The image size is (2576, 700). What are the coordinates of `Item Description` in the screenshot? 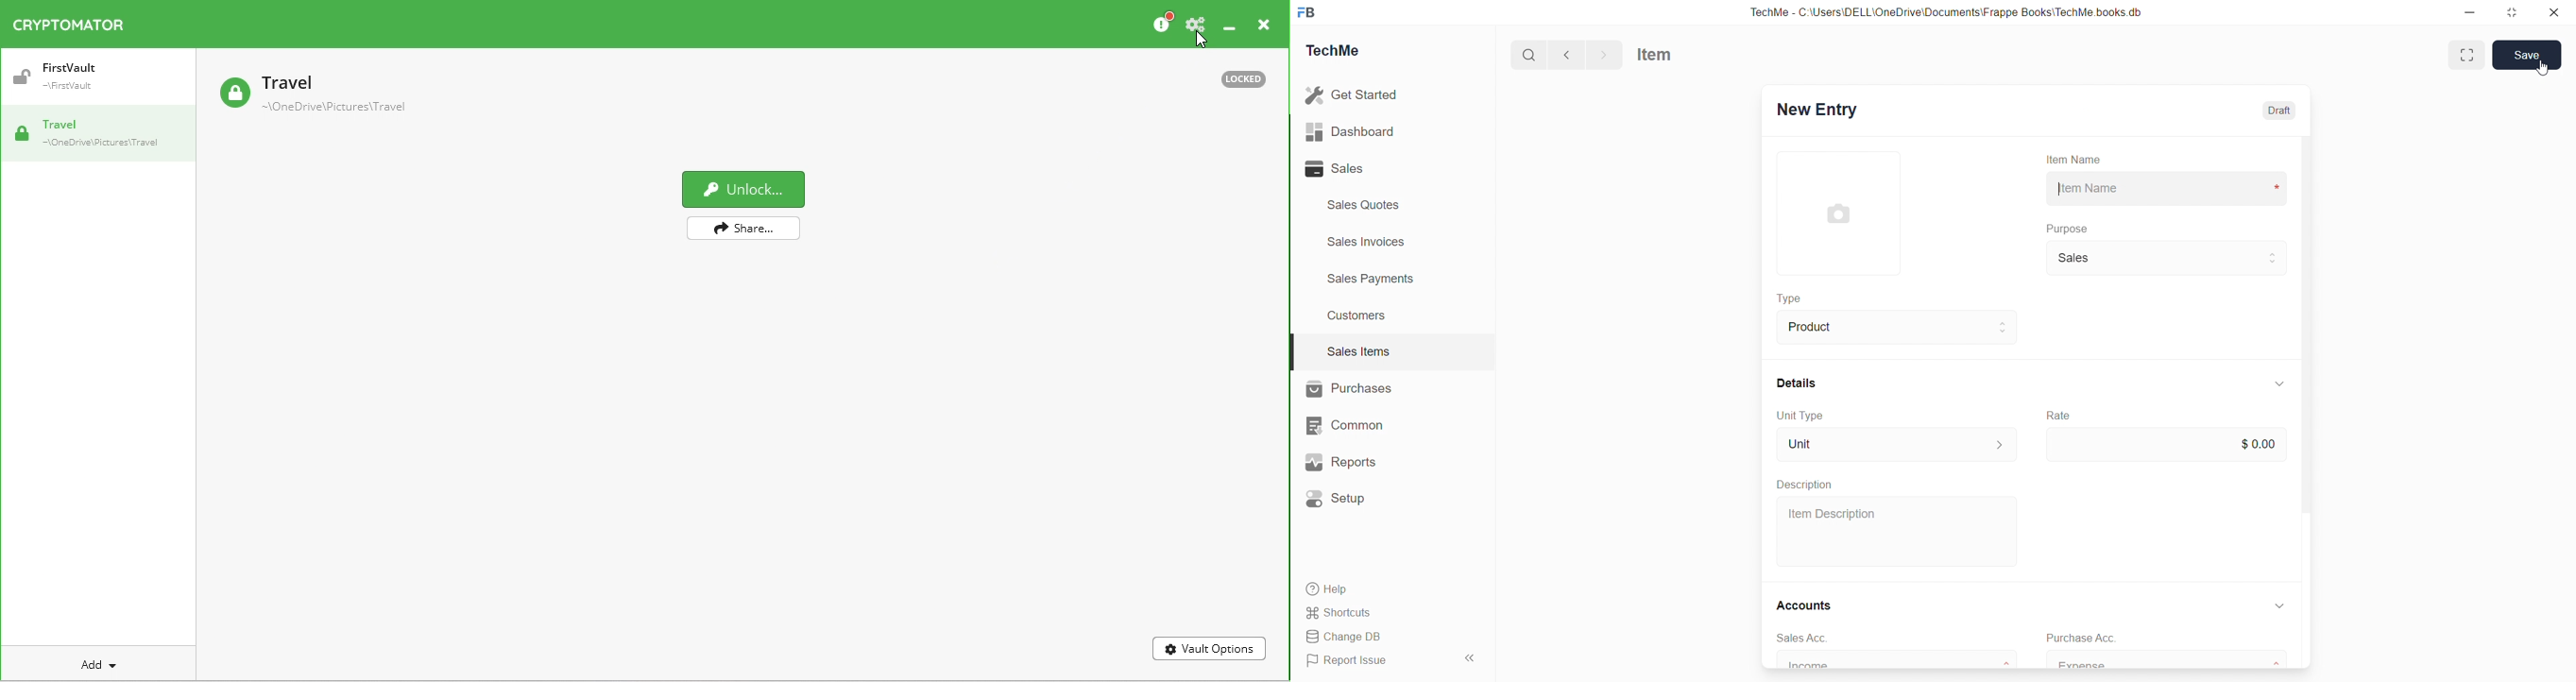 It's located at (1831, 513).